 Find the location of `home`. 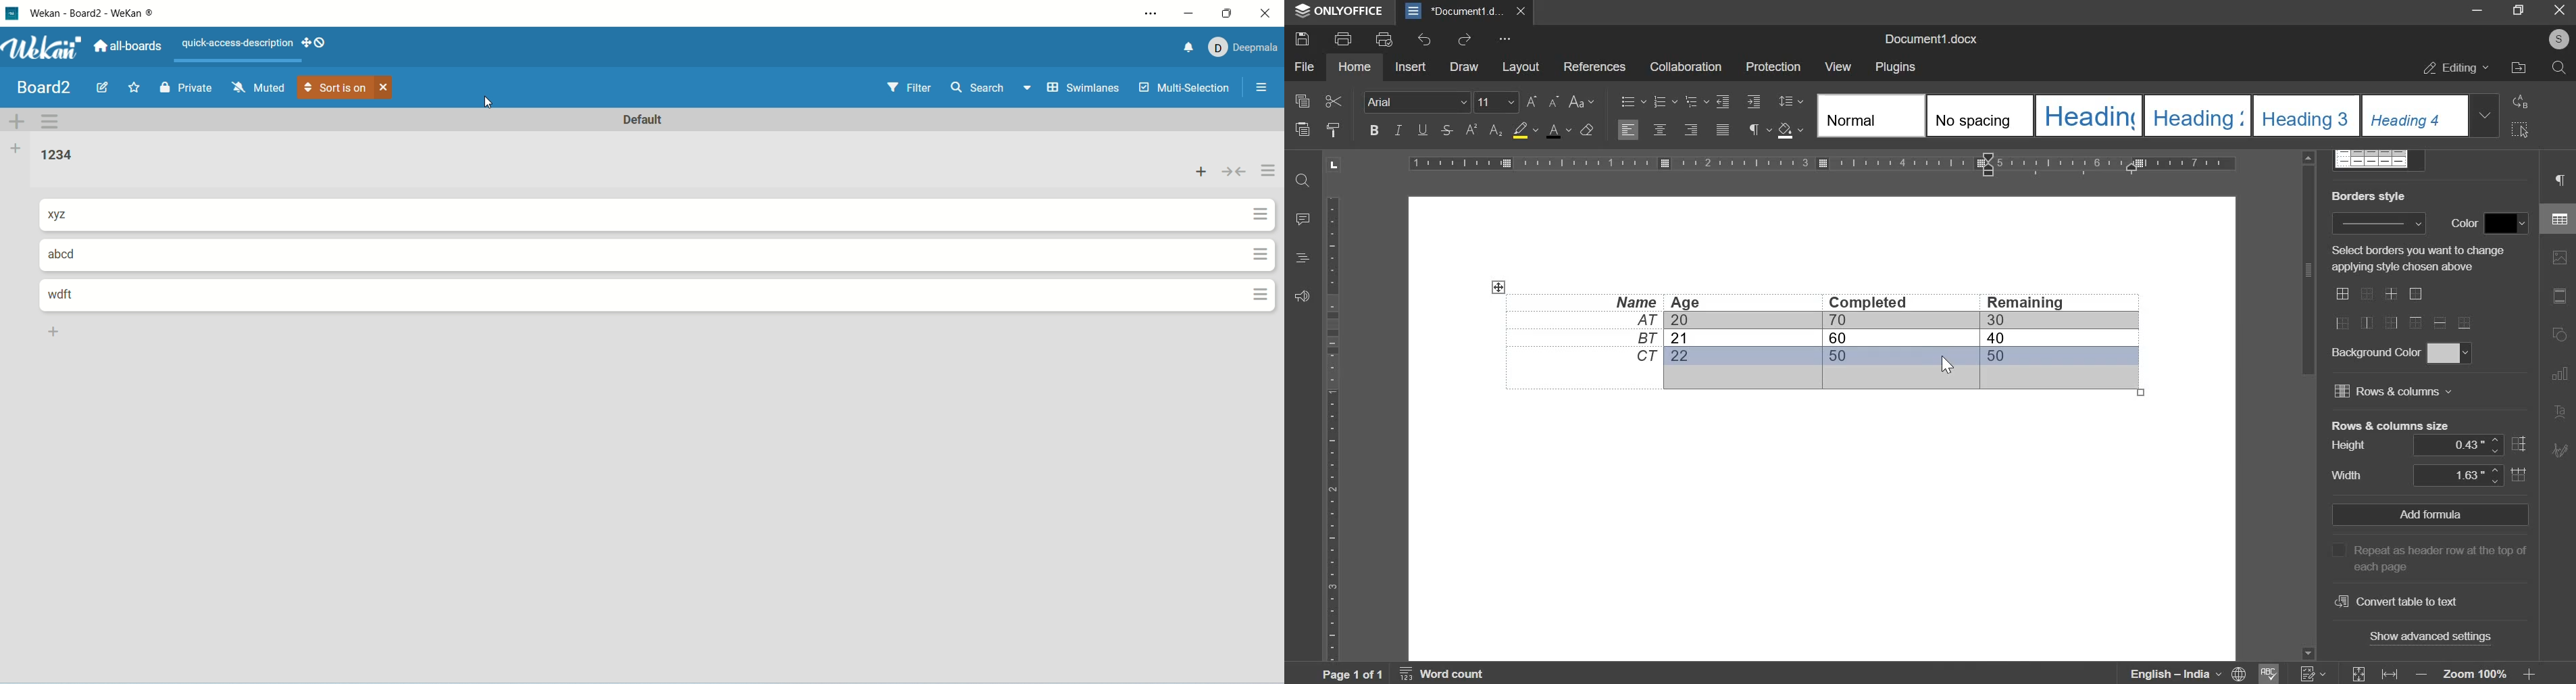

home is located at coordinates (1354, 66).